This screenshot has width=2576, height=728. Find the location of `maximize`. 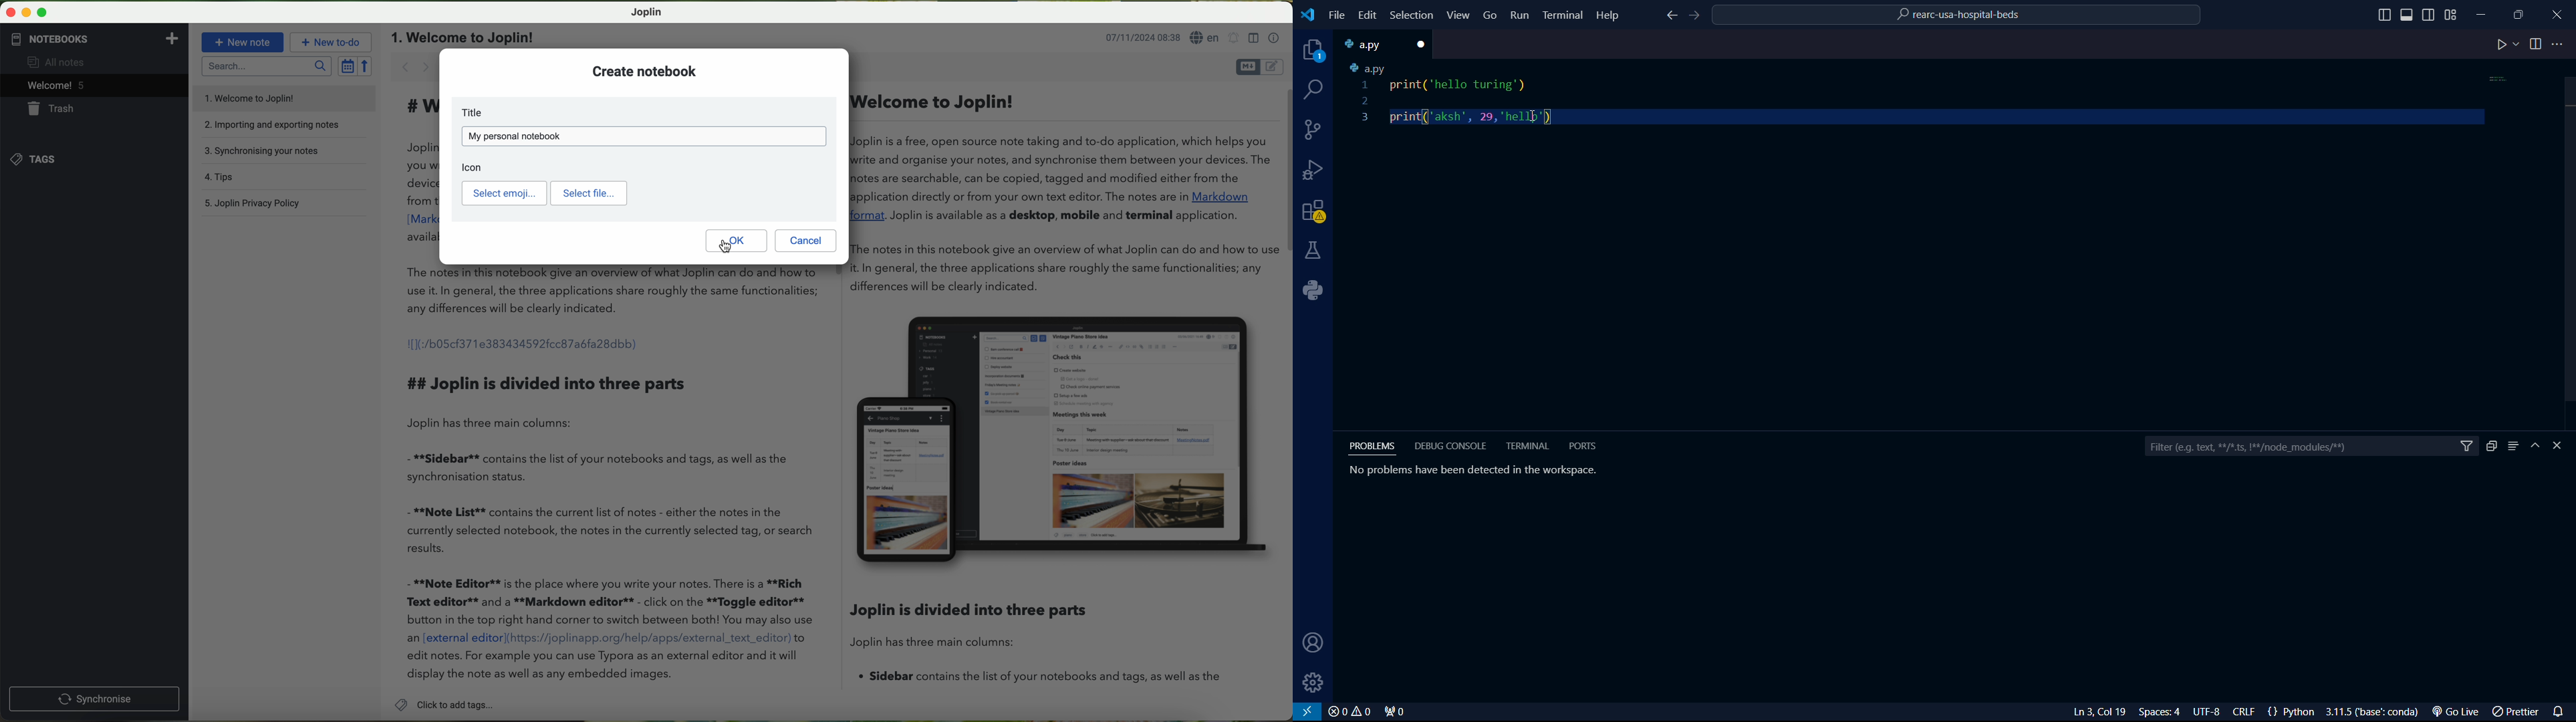

maximize is located at coordinates (42, 13).